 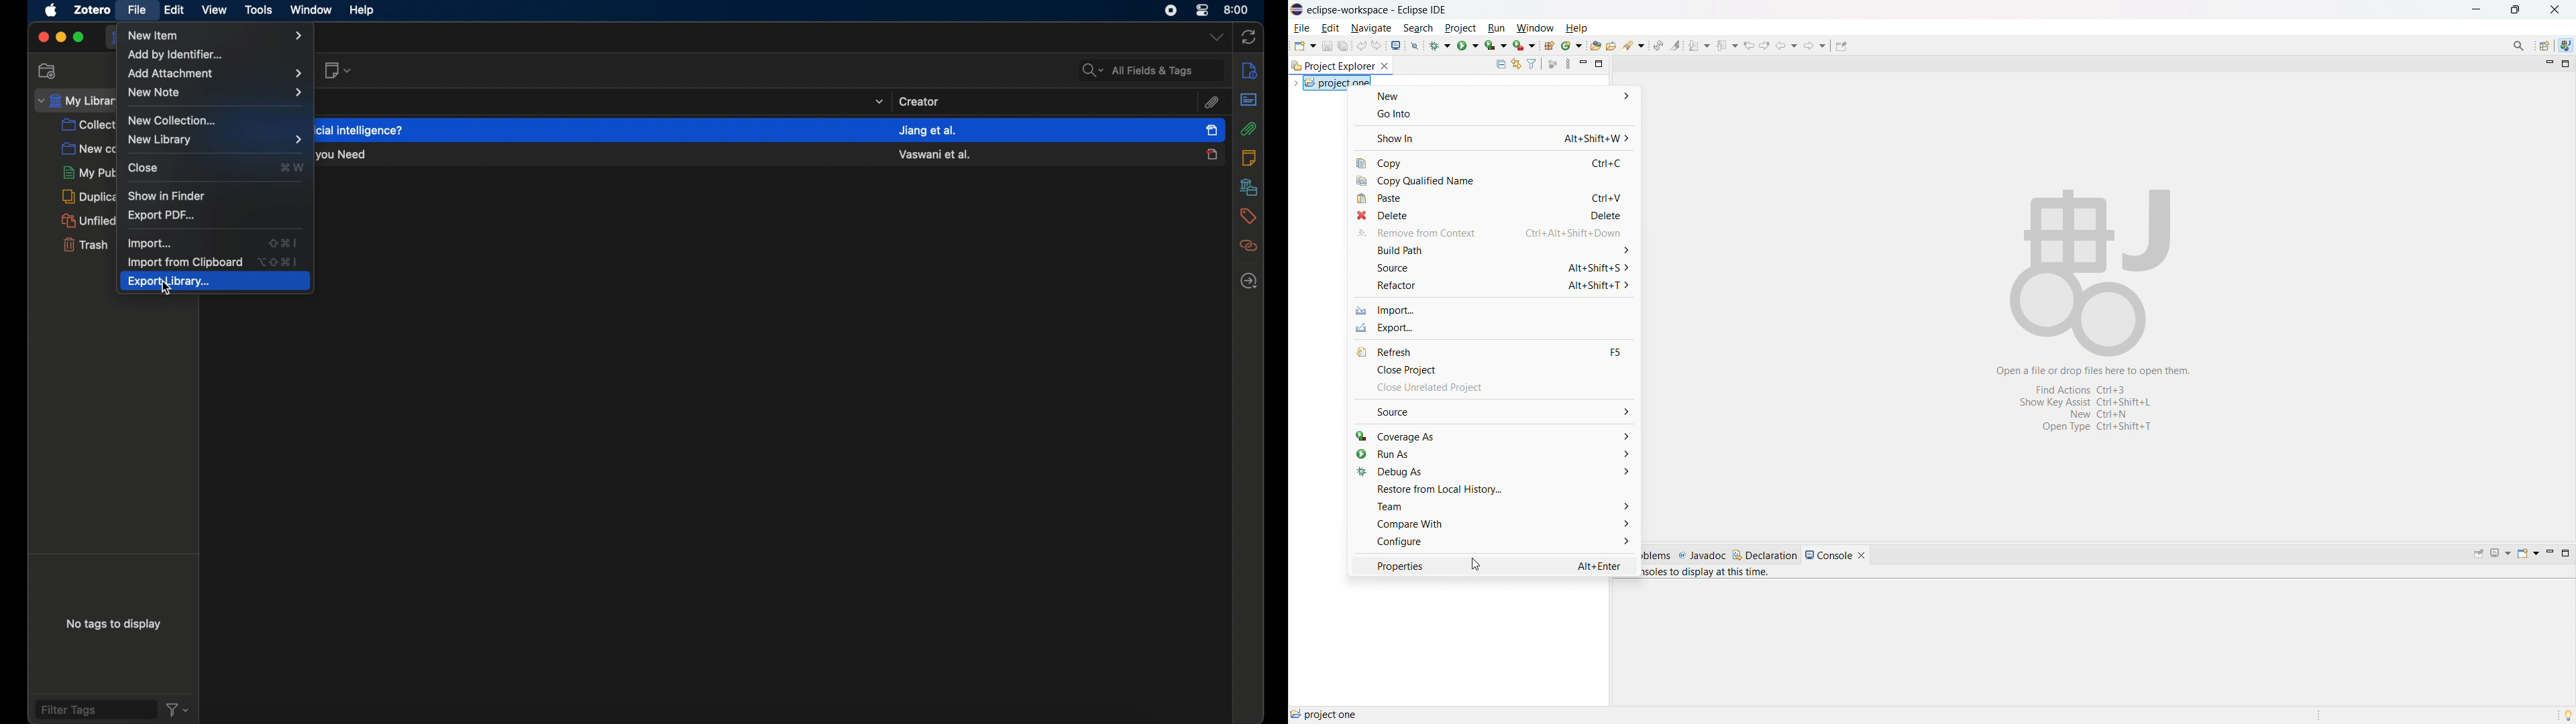 I want to click on paste, so click(x=1492, y=198).